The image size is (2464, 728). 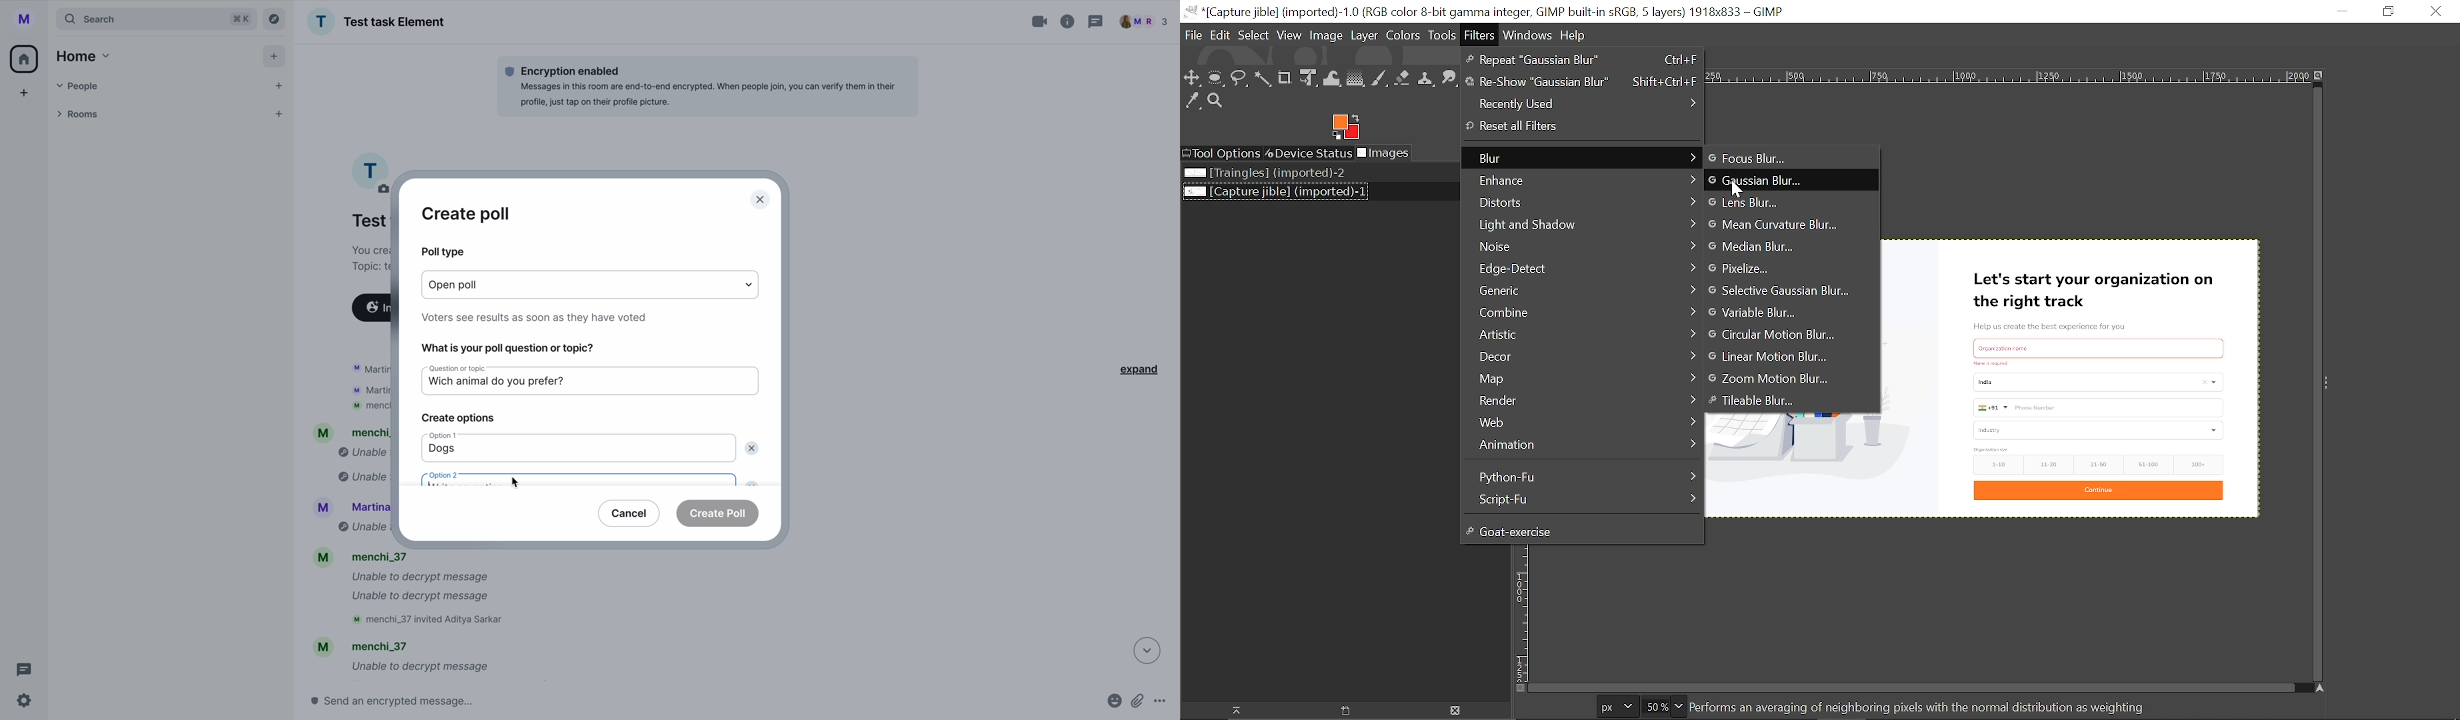 What do you see at coordinates (1112, 705) in the screenshot?
I see `emojis` at bounding box center [1112, 705].